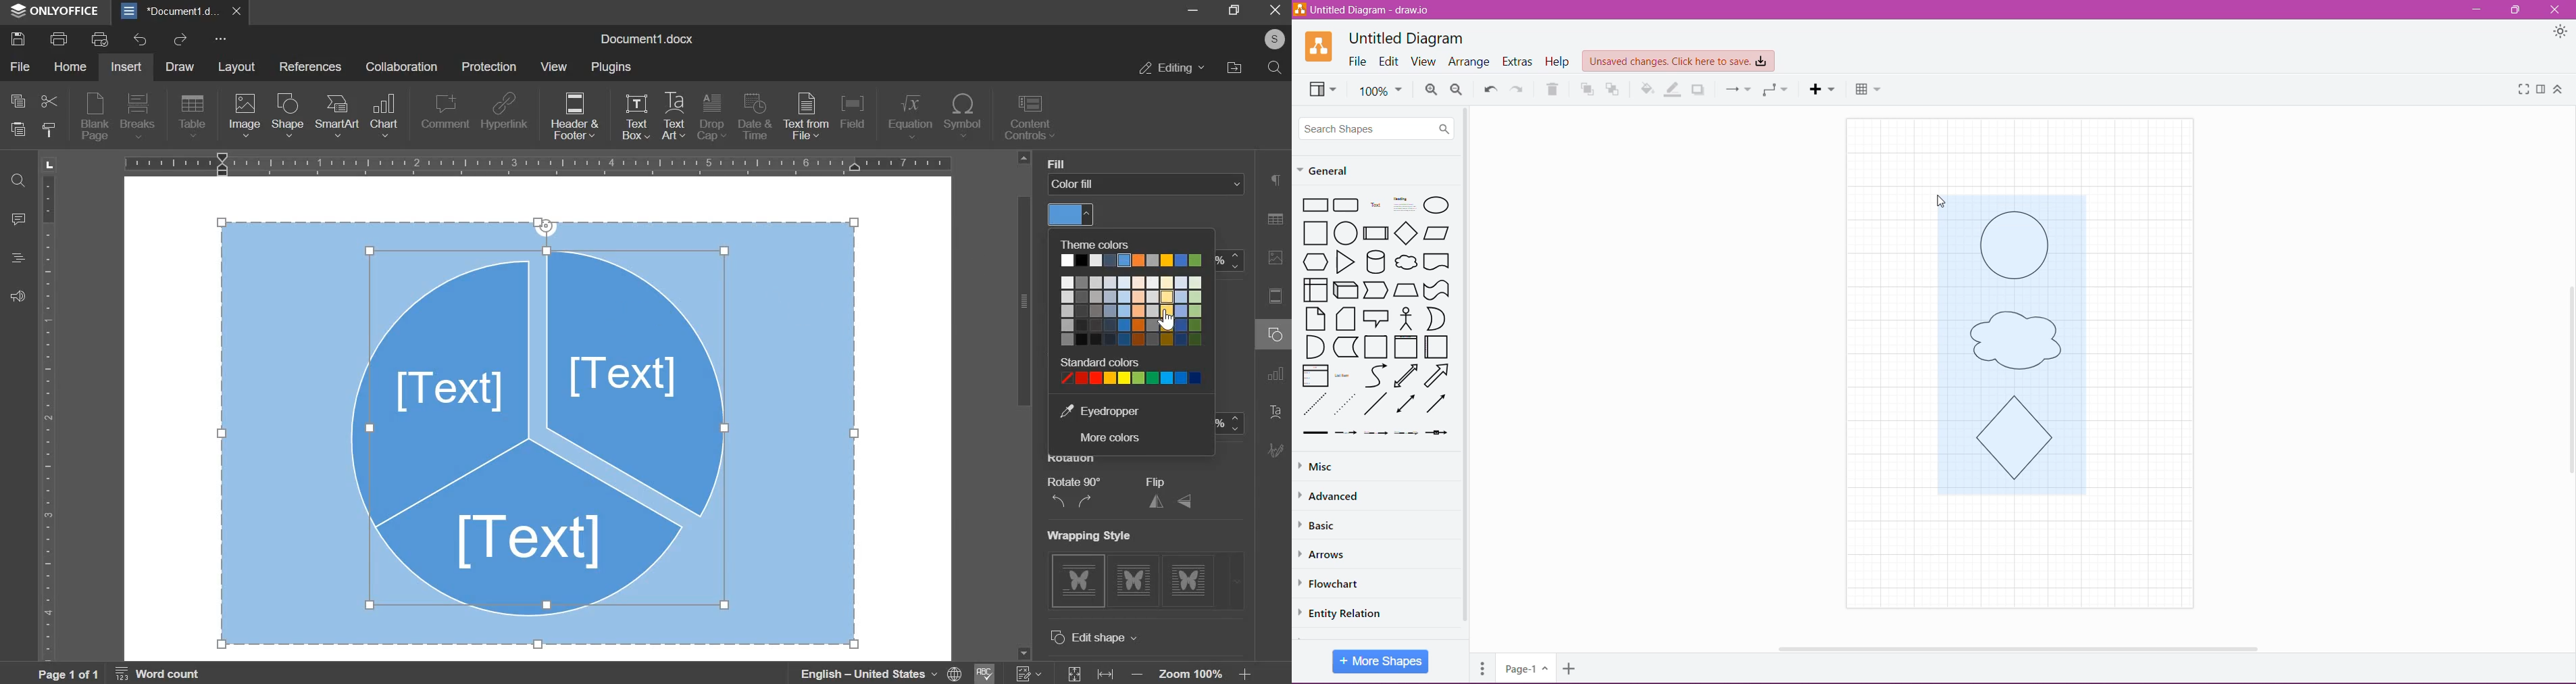  I want to click on Search and replace tool, so click(21, 182).